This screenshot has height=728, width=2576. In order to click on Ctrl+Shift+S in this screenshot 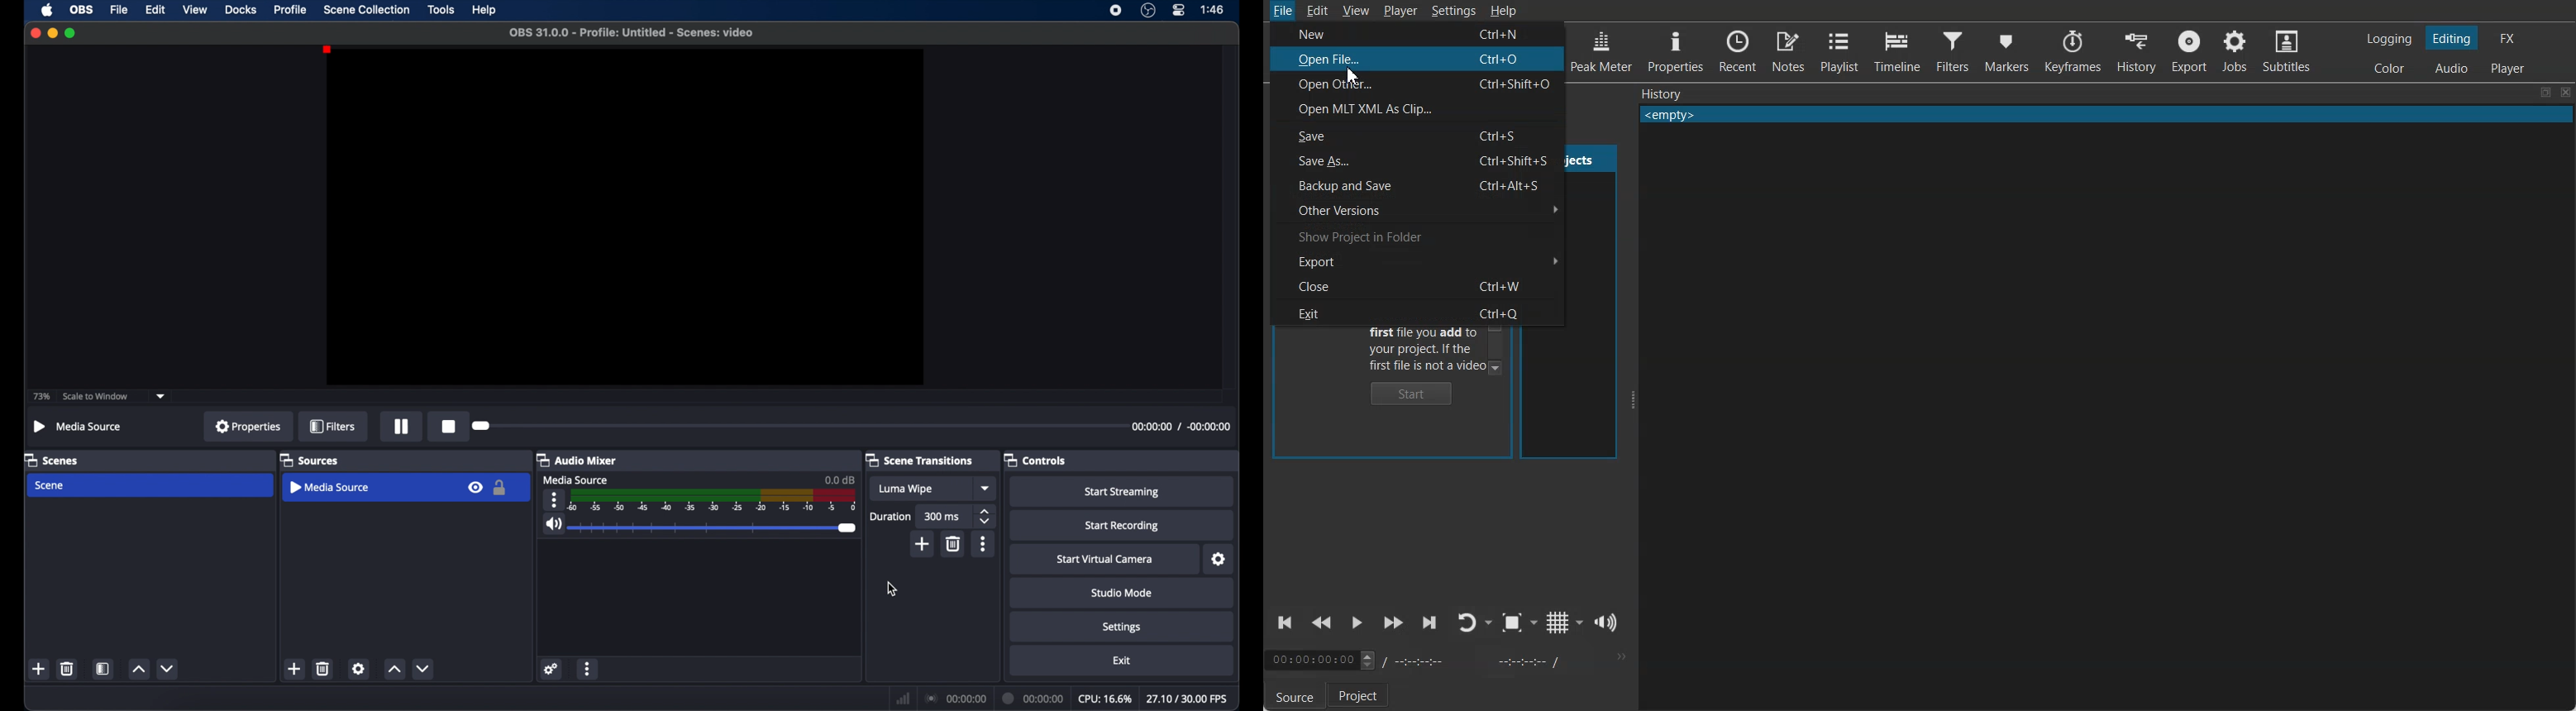, I will do `click(1519, 160)`.